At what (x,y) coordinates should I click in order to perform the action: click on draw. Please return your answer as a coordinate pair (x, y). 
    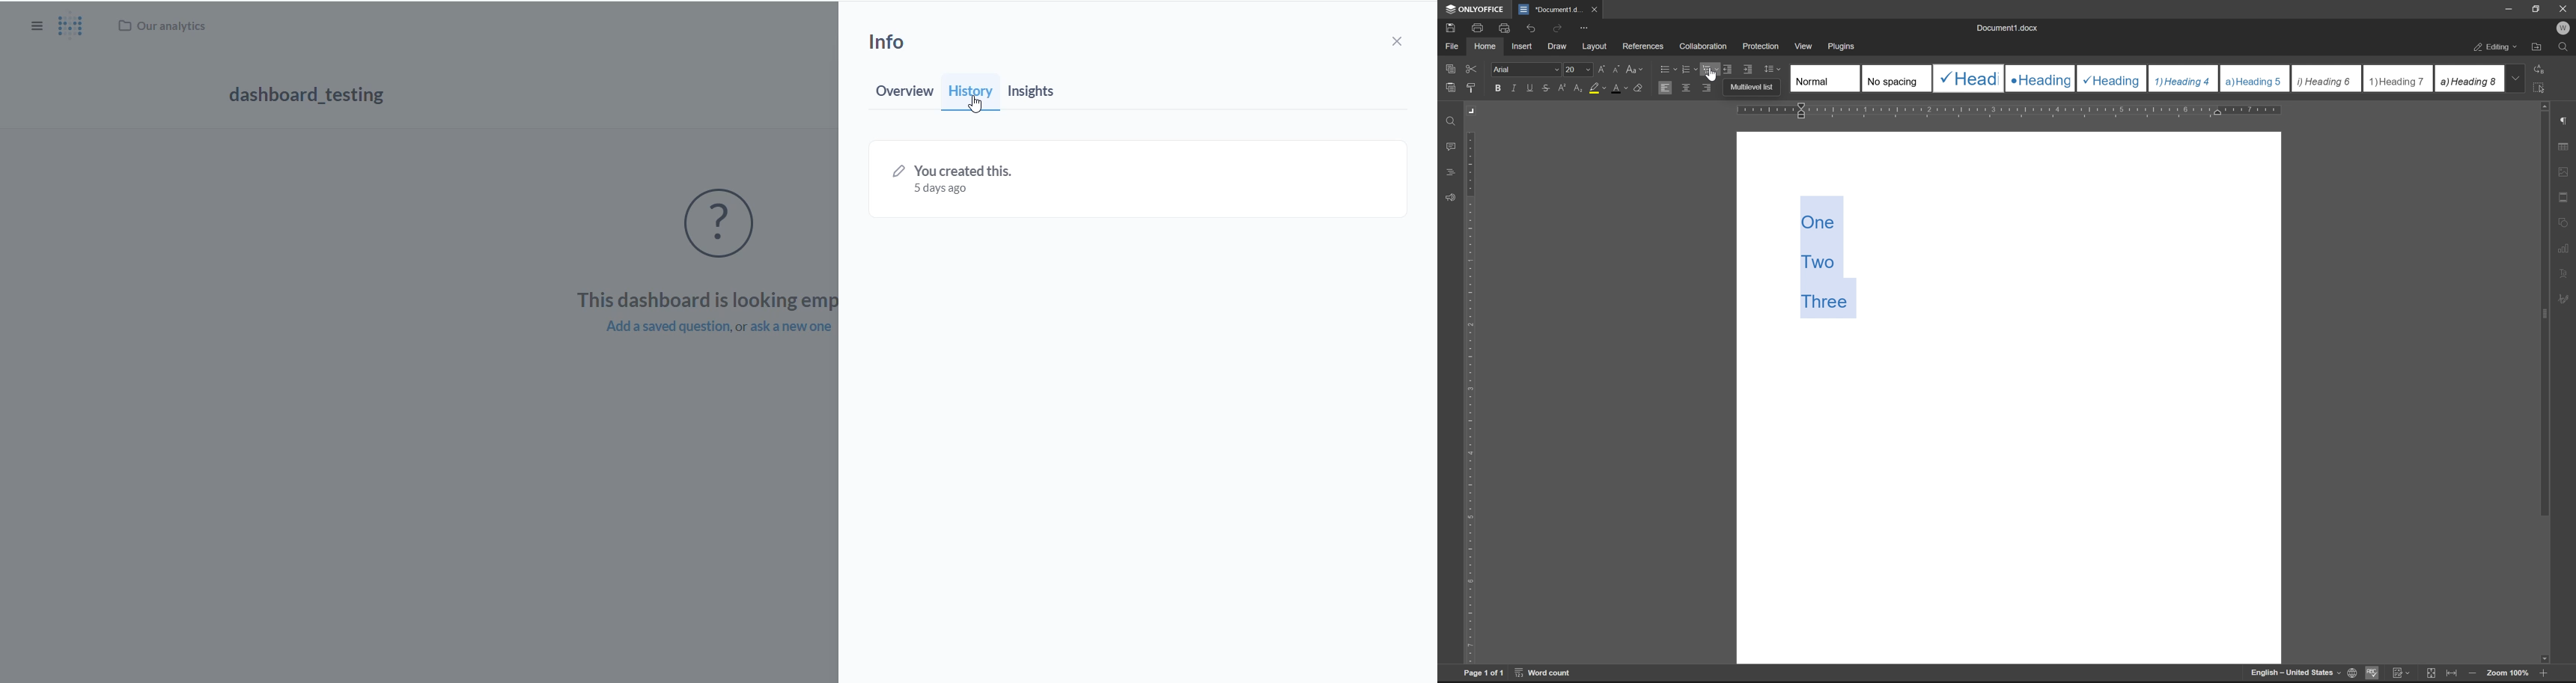
    Looking at the image, I should click on (1560, 47).